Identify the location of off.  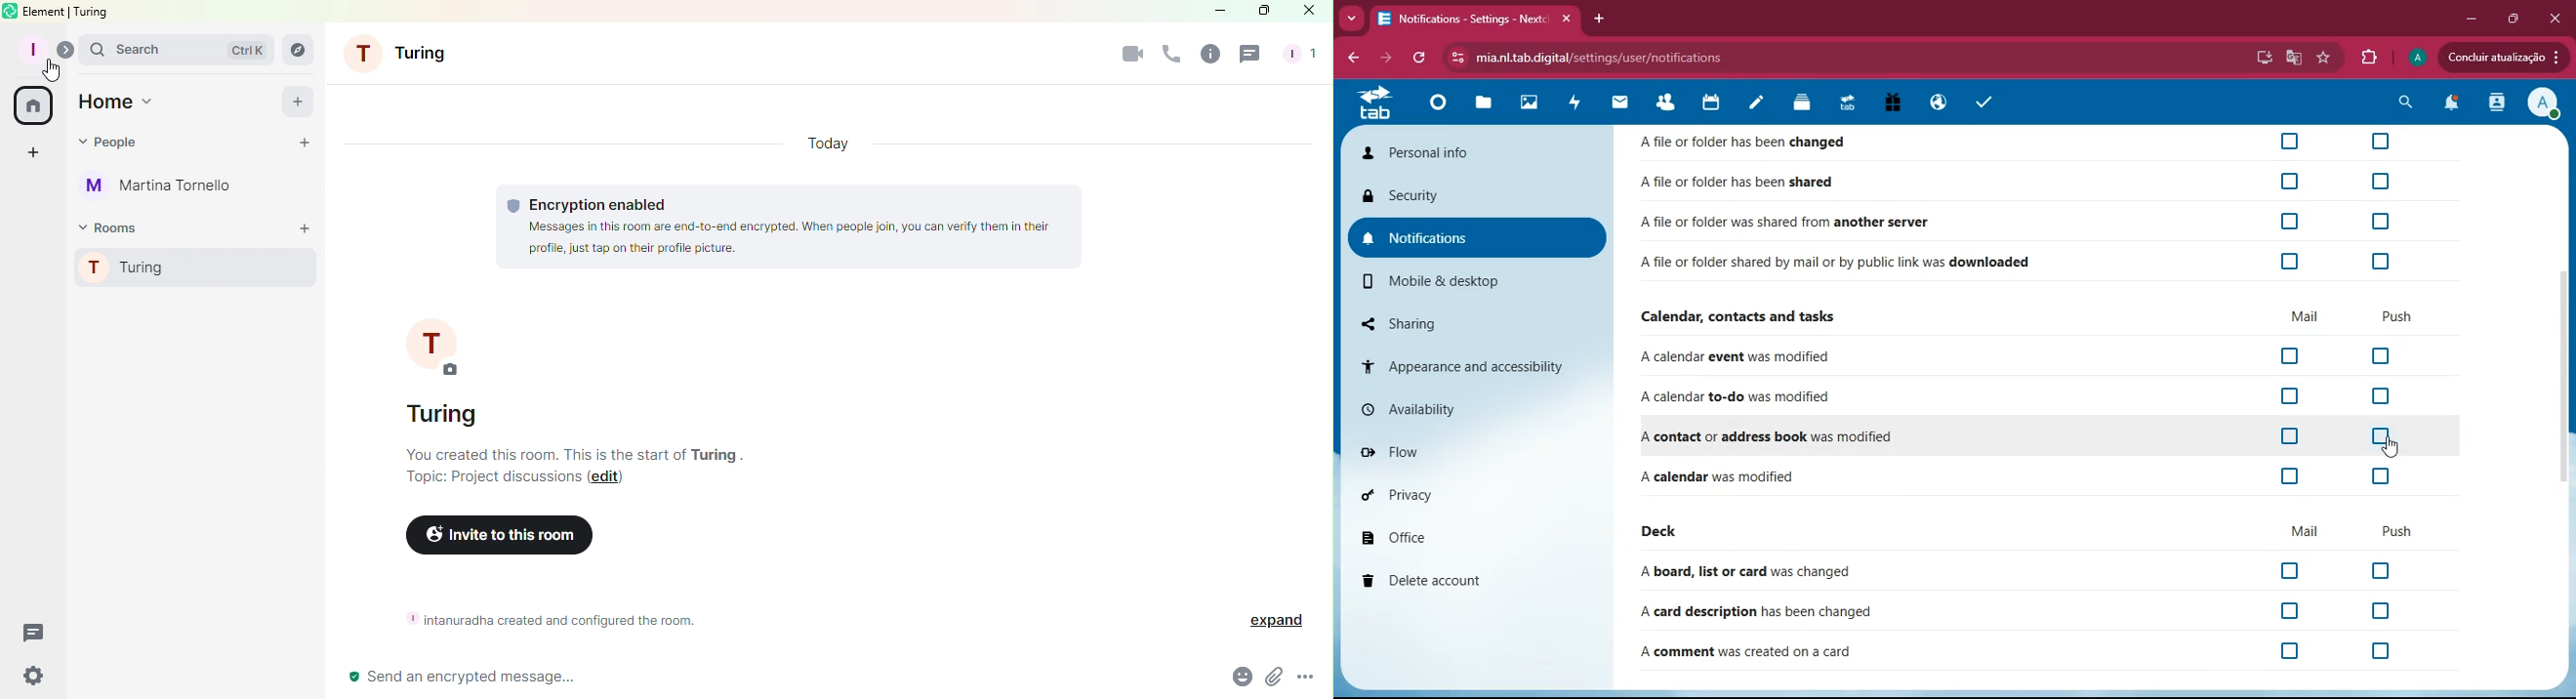
(2290, 139).